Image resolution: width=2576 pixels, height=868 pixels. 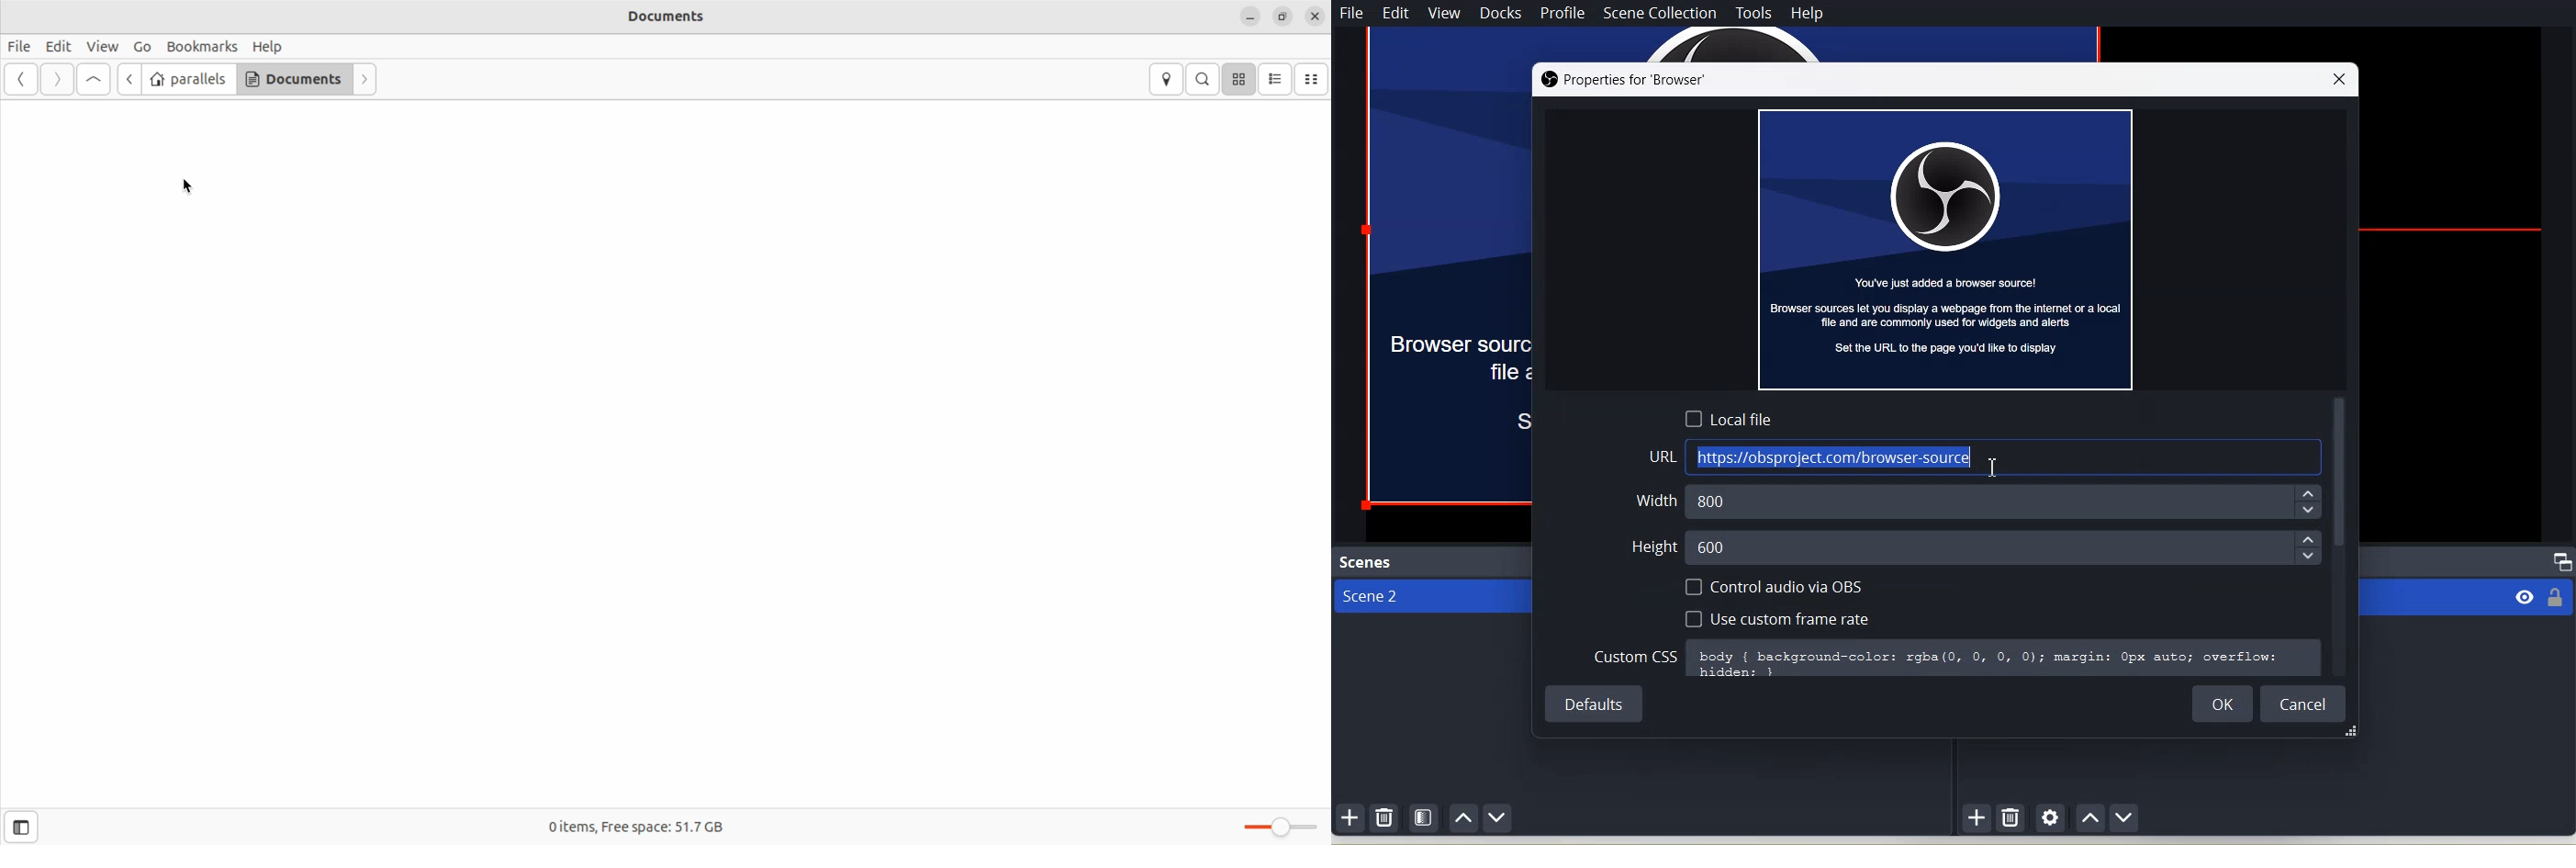 What do you see at coordinates (1352, 13) in the screenshot?
I see `File` at bounding box center [1352, 13].